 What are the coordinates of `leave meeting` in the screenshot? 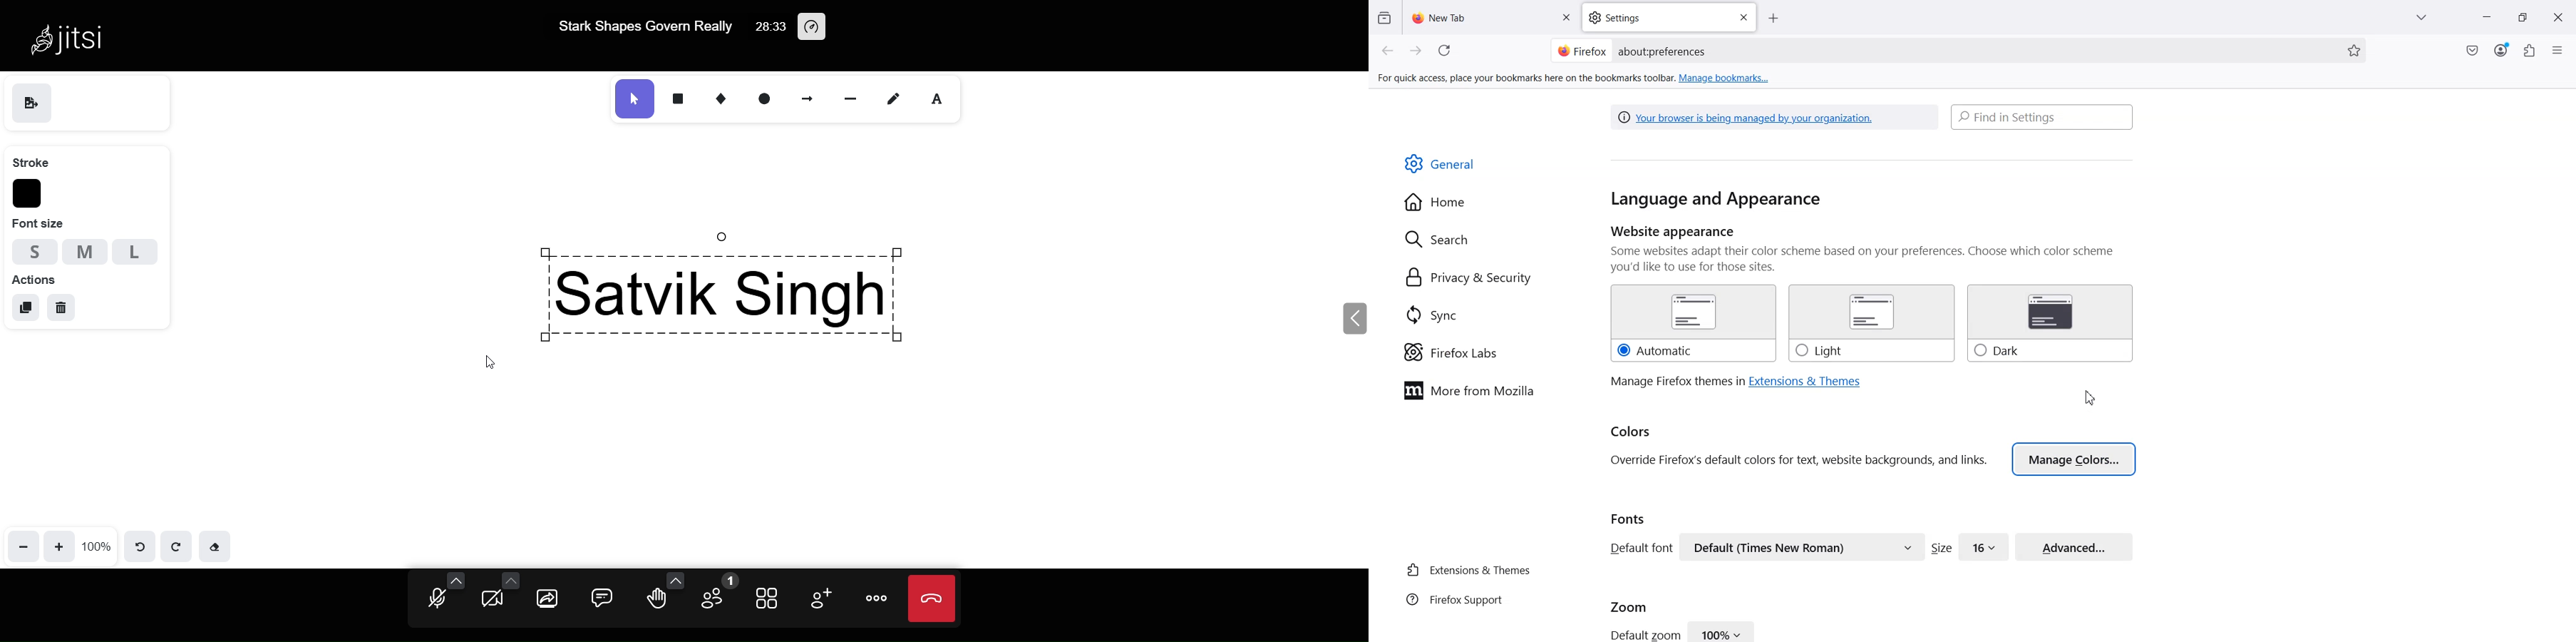 It's located at (932, 598).